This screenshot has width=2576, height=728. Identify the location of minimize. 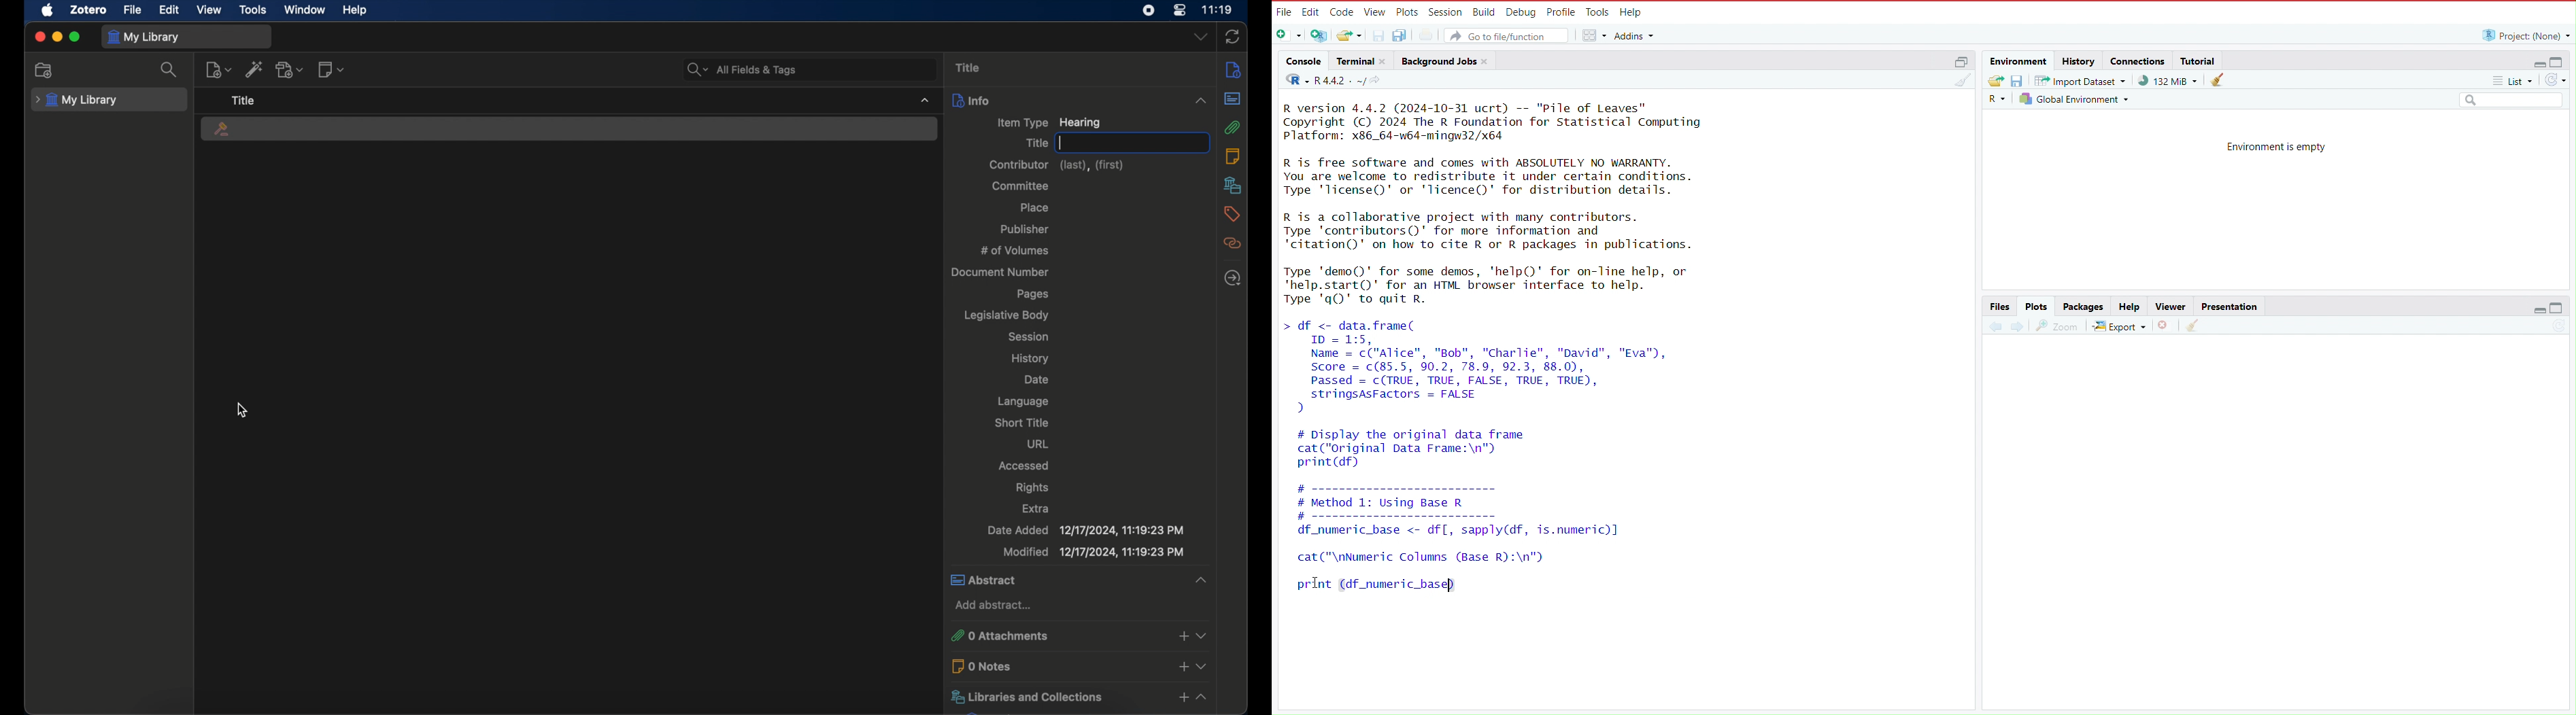
(57, 37).